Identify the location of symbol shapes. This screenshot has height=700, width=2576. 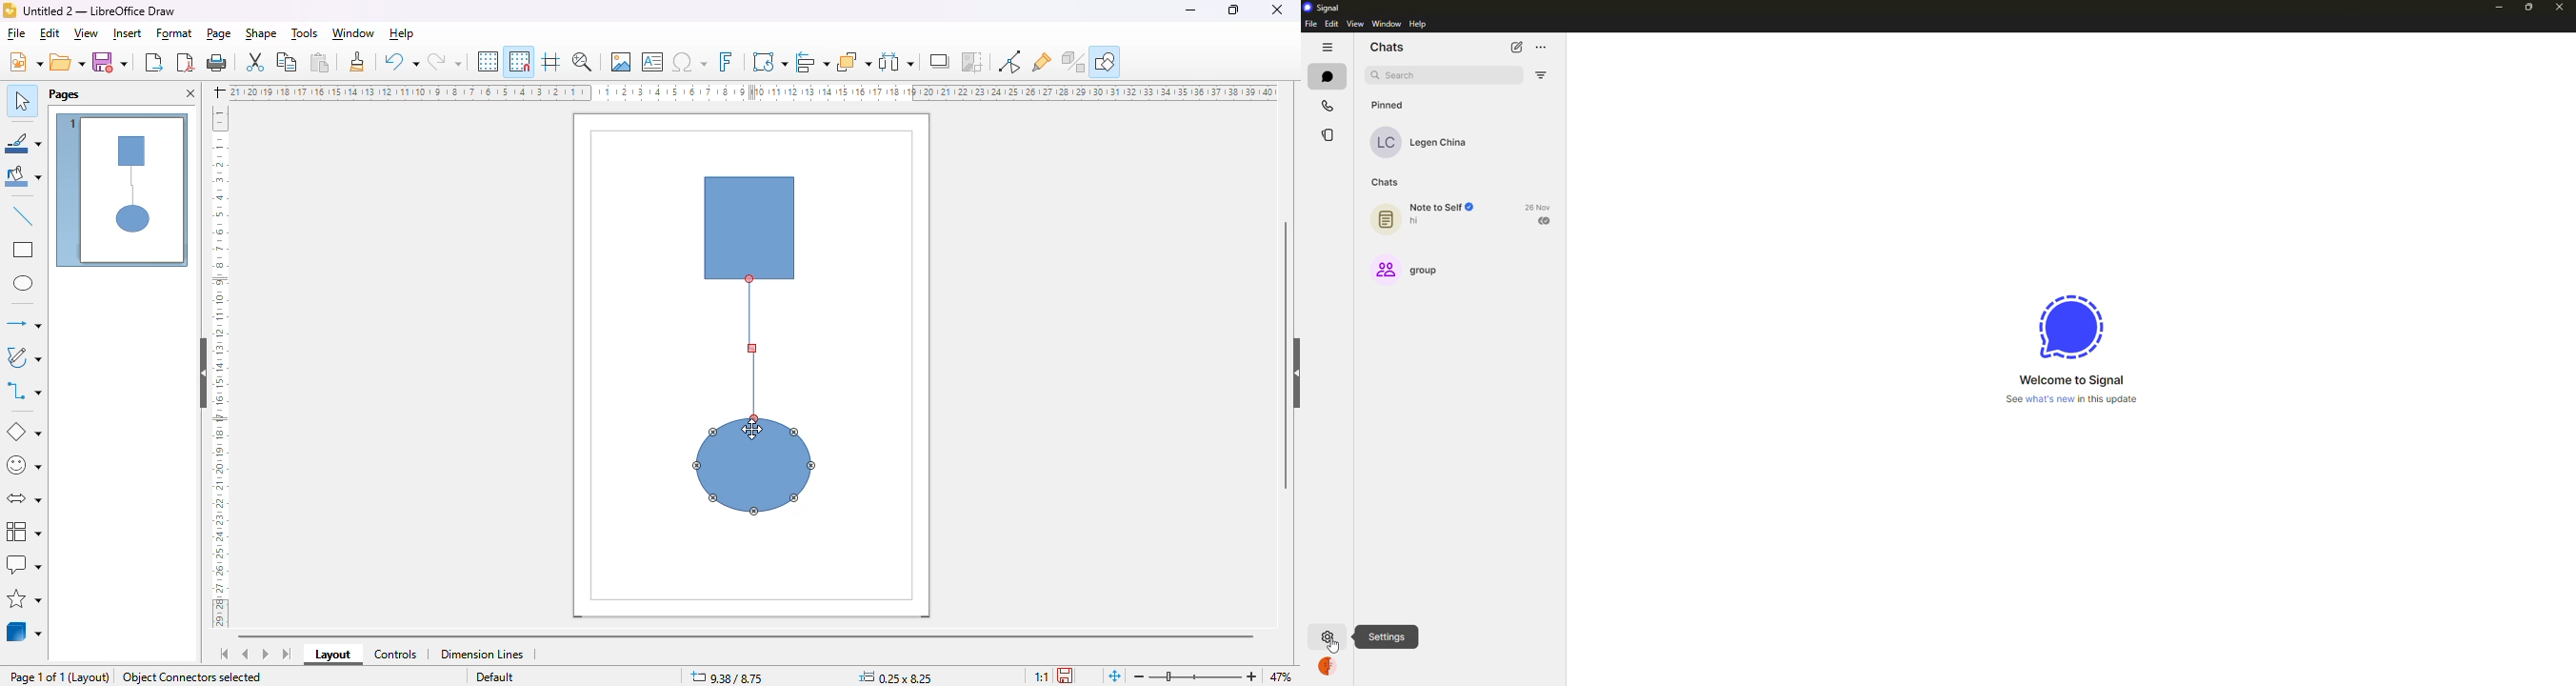
(25, 466).